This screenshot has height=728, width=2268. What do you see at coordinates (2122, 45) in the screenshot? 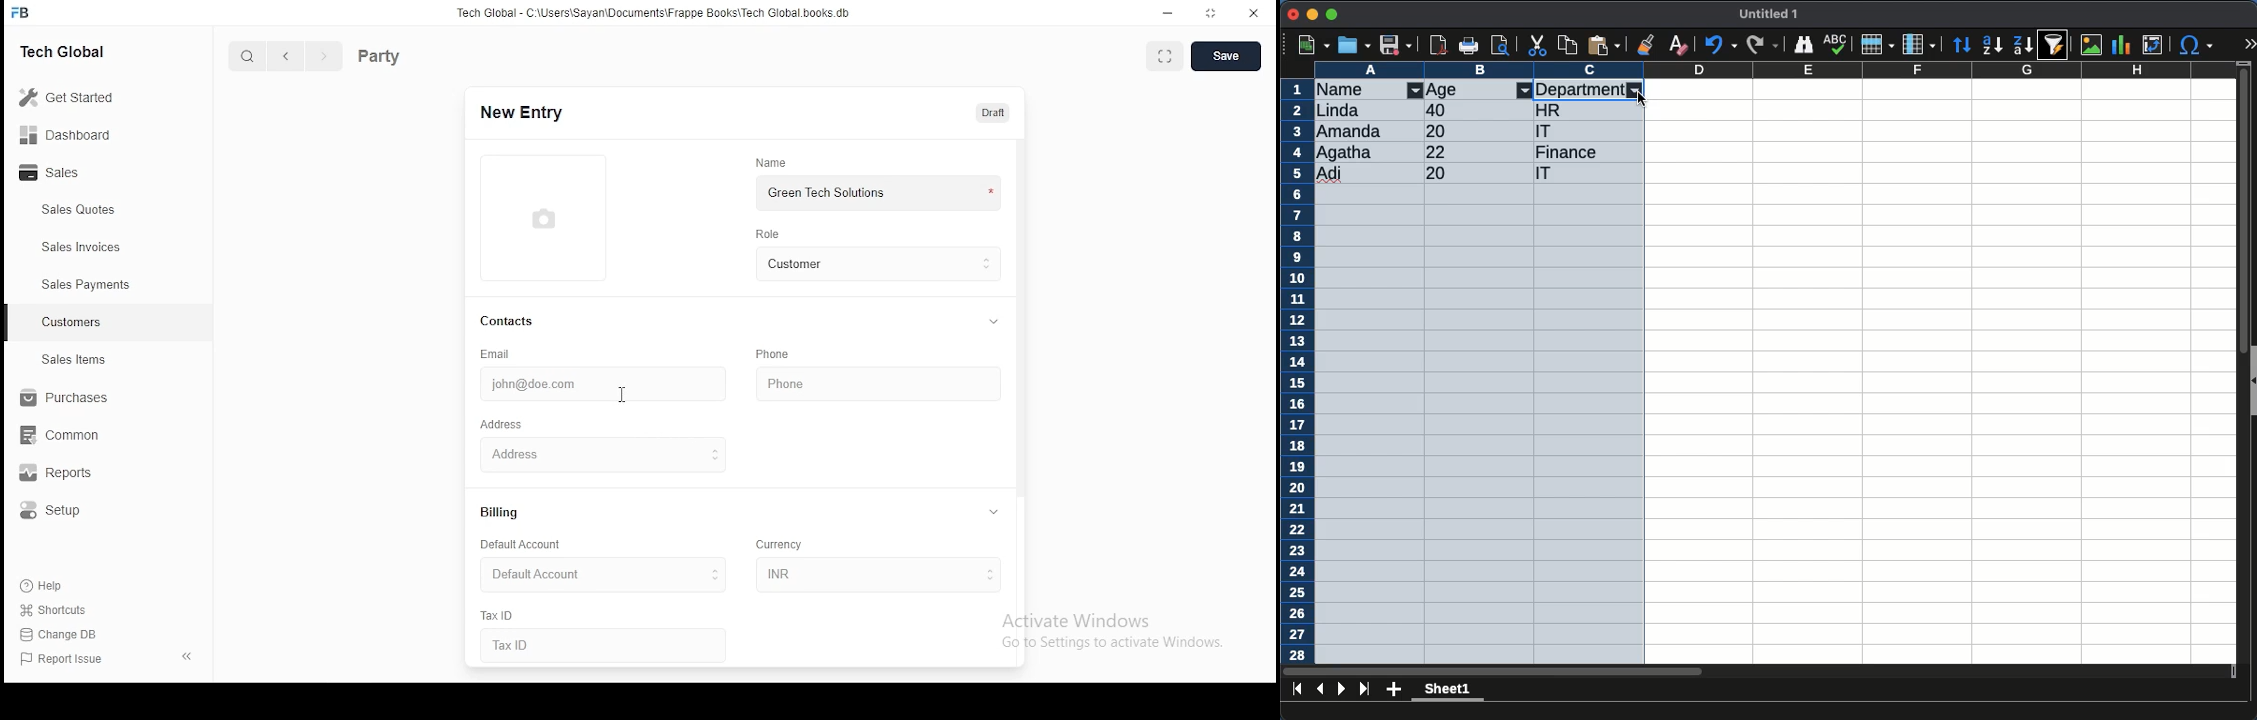
I see `chart` at bounding box center [2122, 45].